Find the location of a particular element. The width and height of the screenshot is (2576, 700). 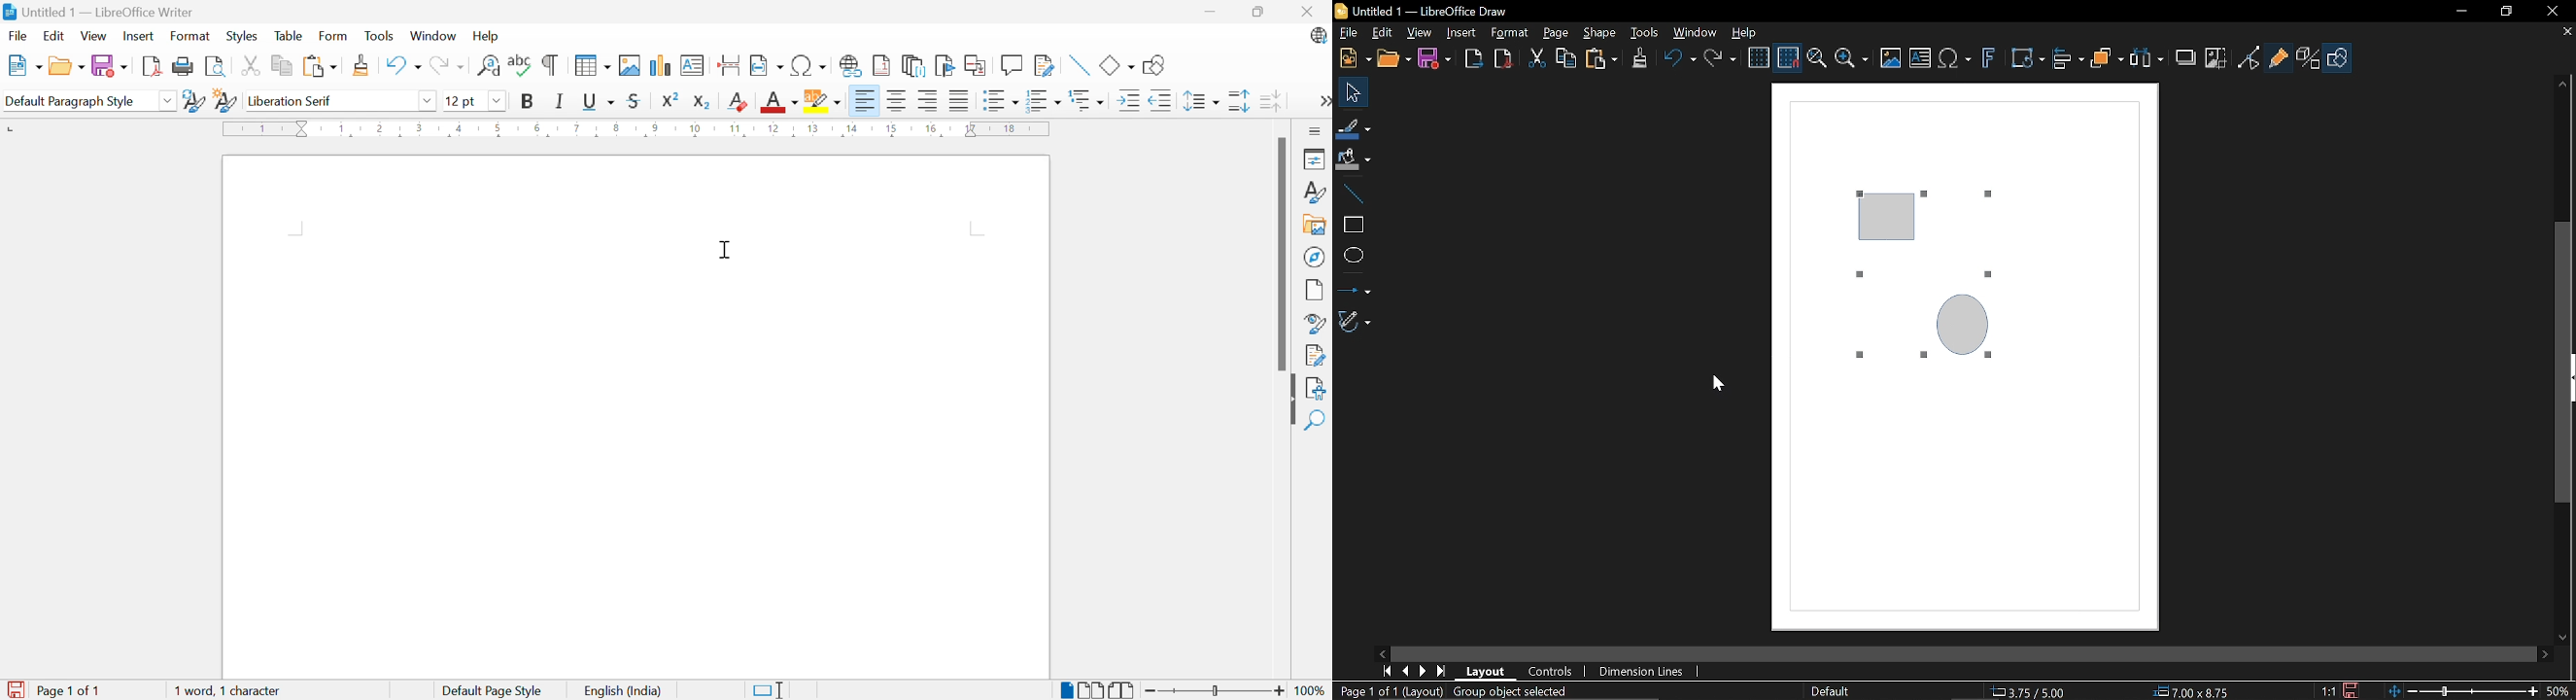

Minimize is located at coordinates (2461, 11).